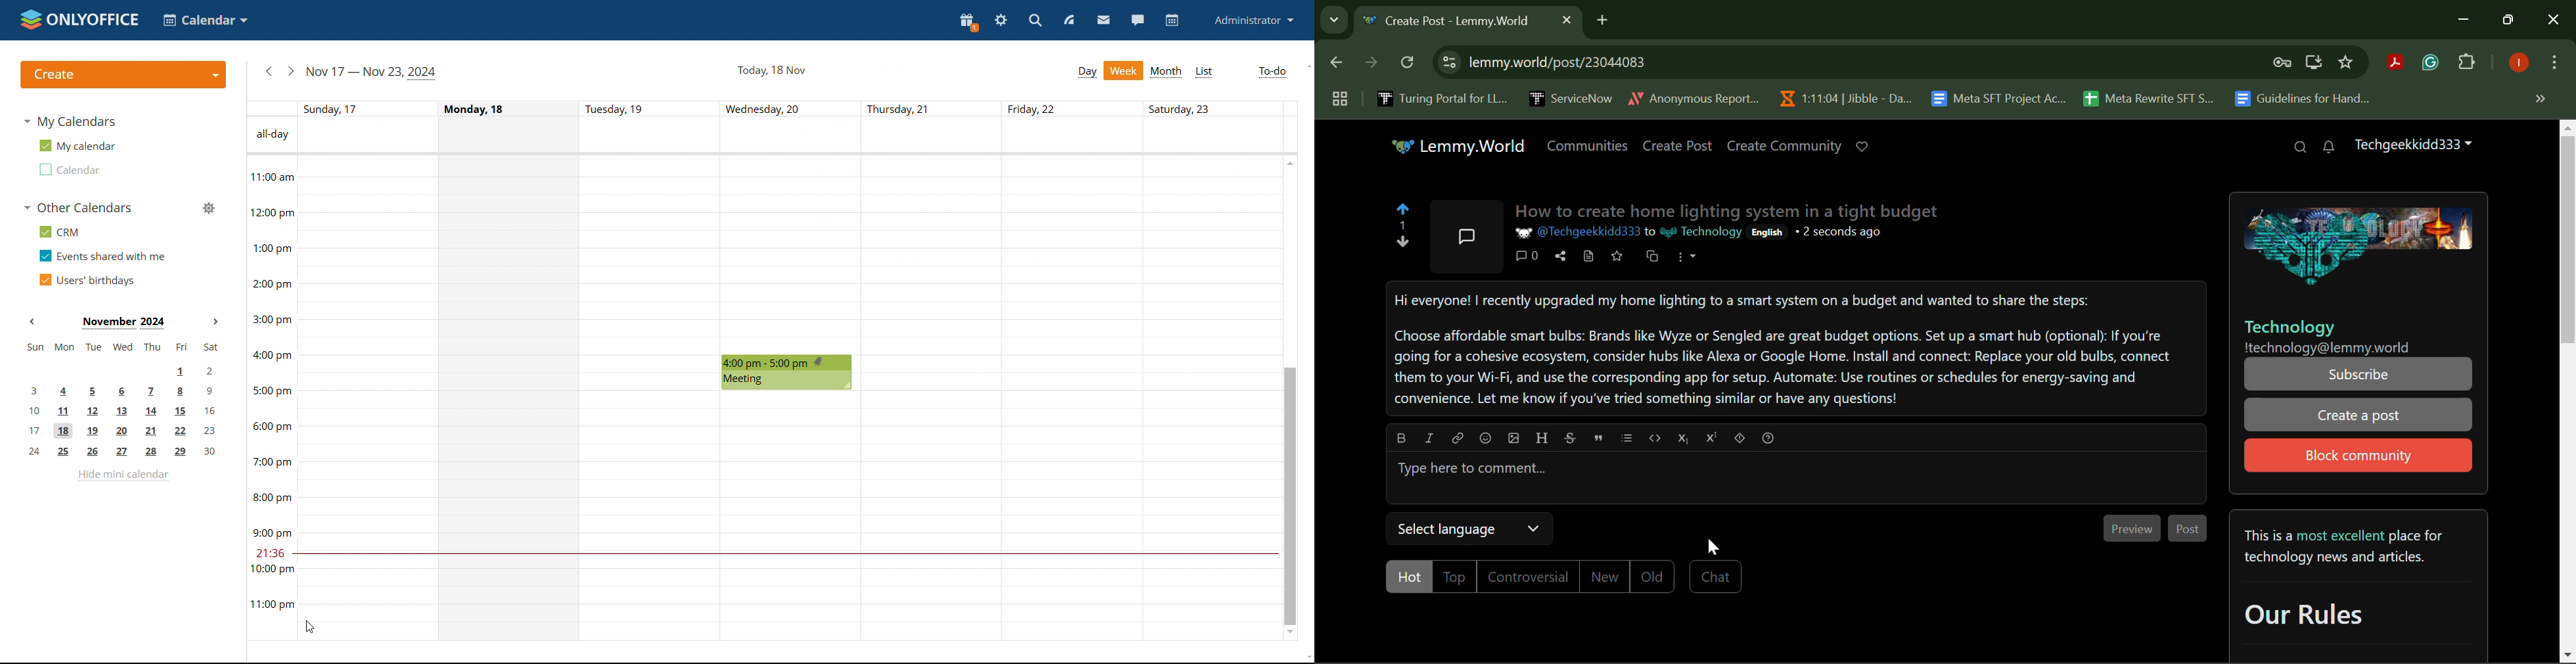 The width and height of the screenshot is (2576, 672). What do you see at coordinates (123, 75) in the screenshot?
I see `create` at bounding box center [123, 75].